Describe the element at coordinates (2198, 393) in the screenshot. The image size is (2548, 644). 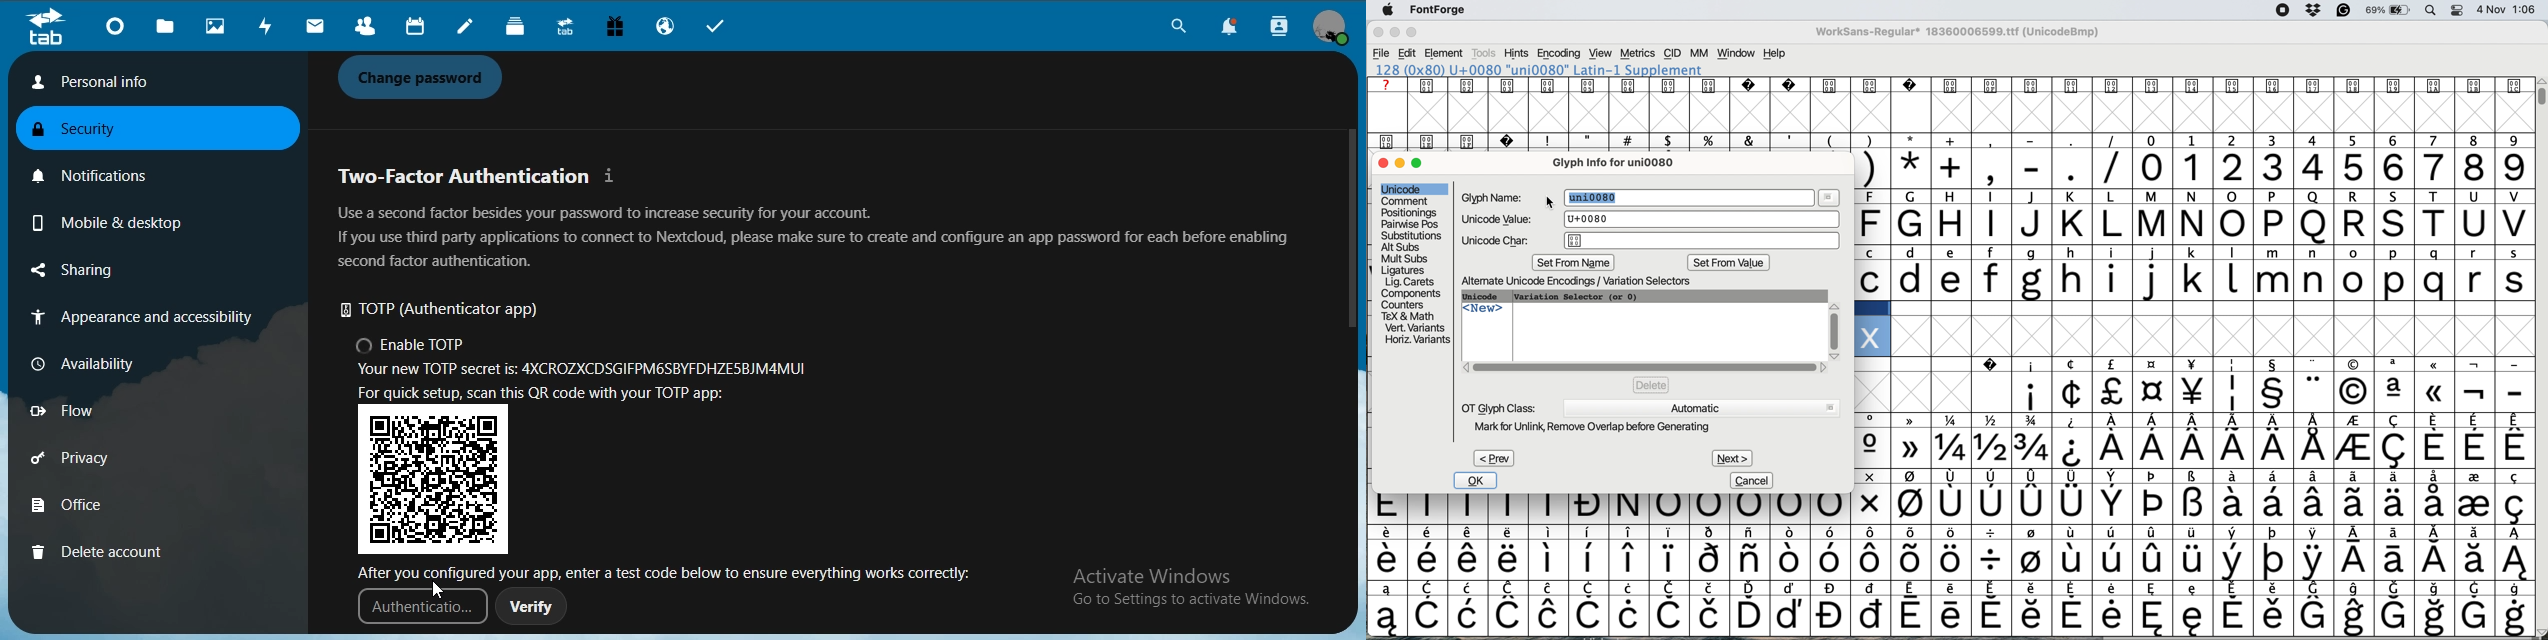
I see `special characters` at that location.